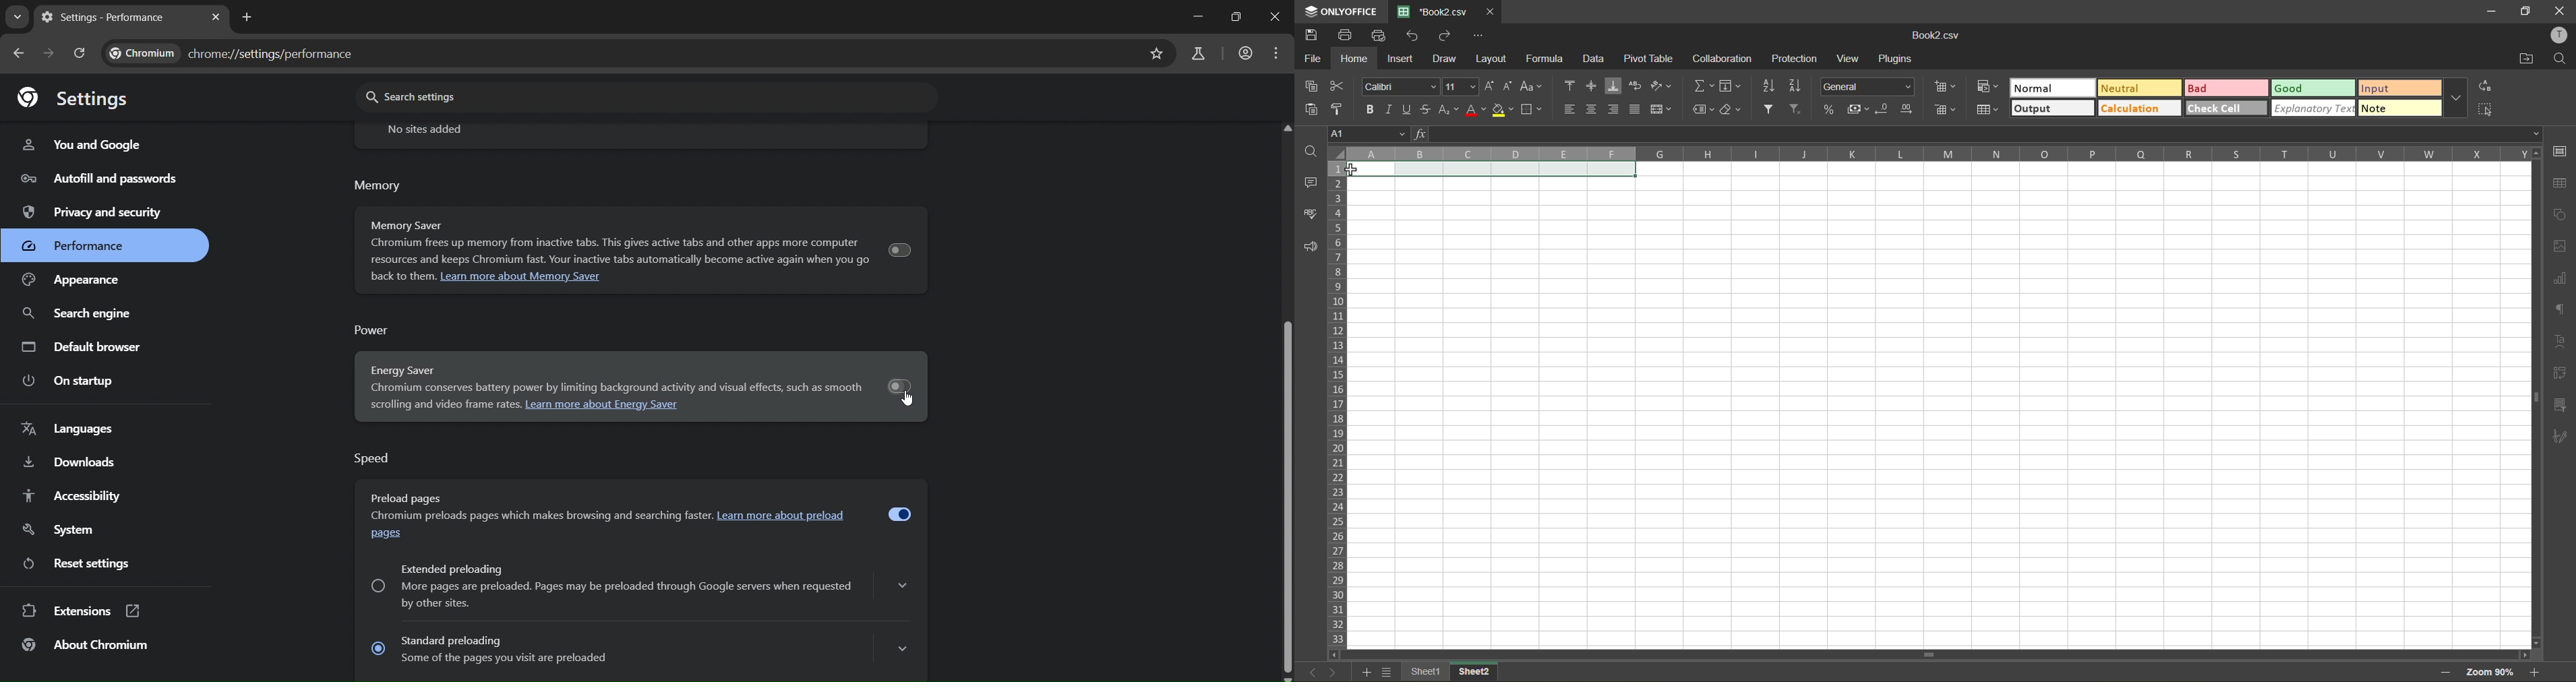 Image resolution: width=2576 pixels, height=700 pixels. I want to click on select all, so click(2487, 108).